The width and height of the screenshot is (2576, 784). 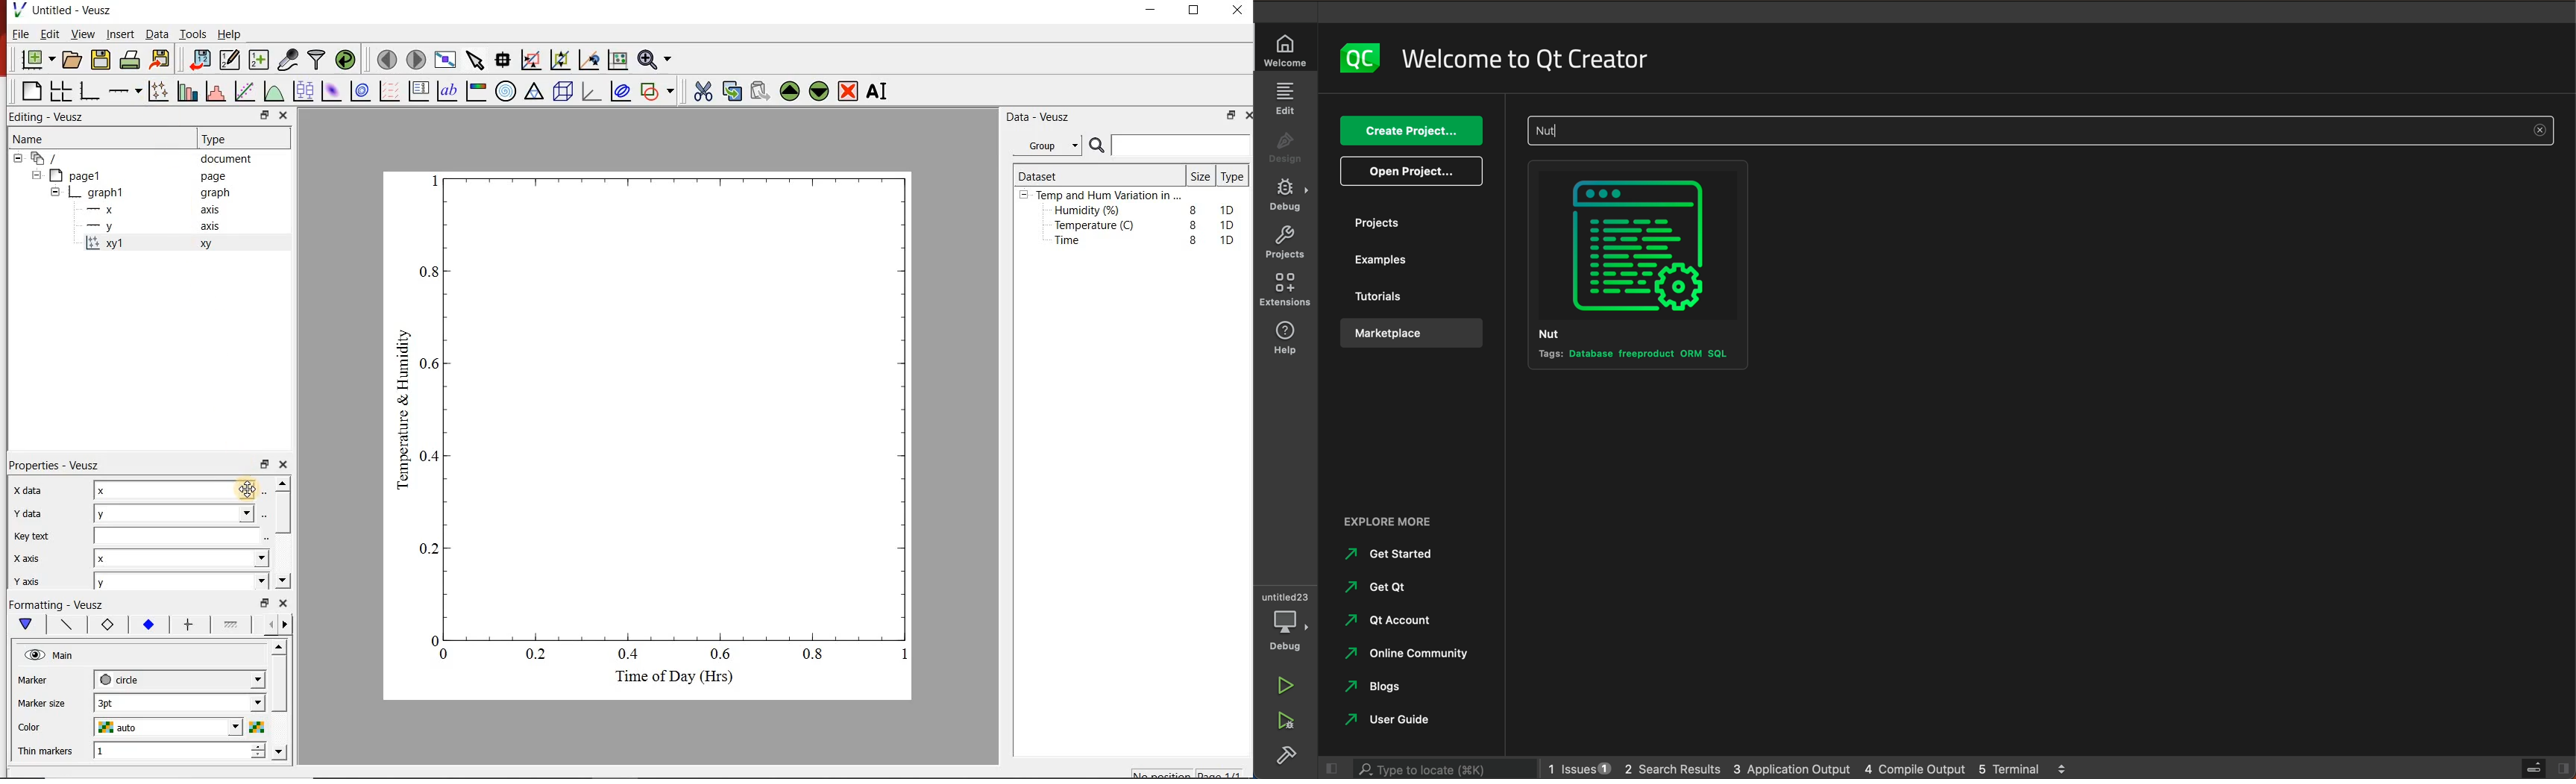 What do you see at coordinates (1286, 293) in the screenshot?
I see `extensions` at bounding box center [1286, 293].